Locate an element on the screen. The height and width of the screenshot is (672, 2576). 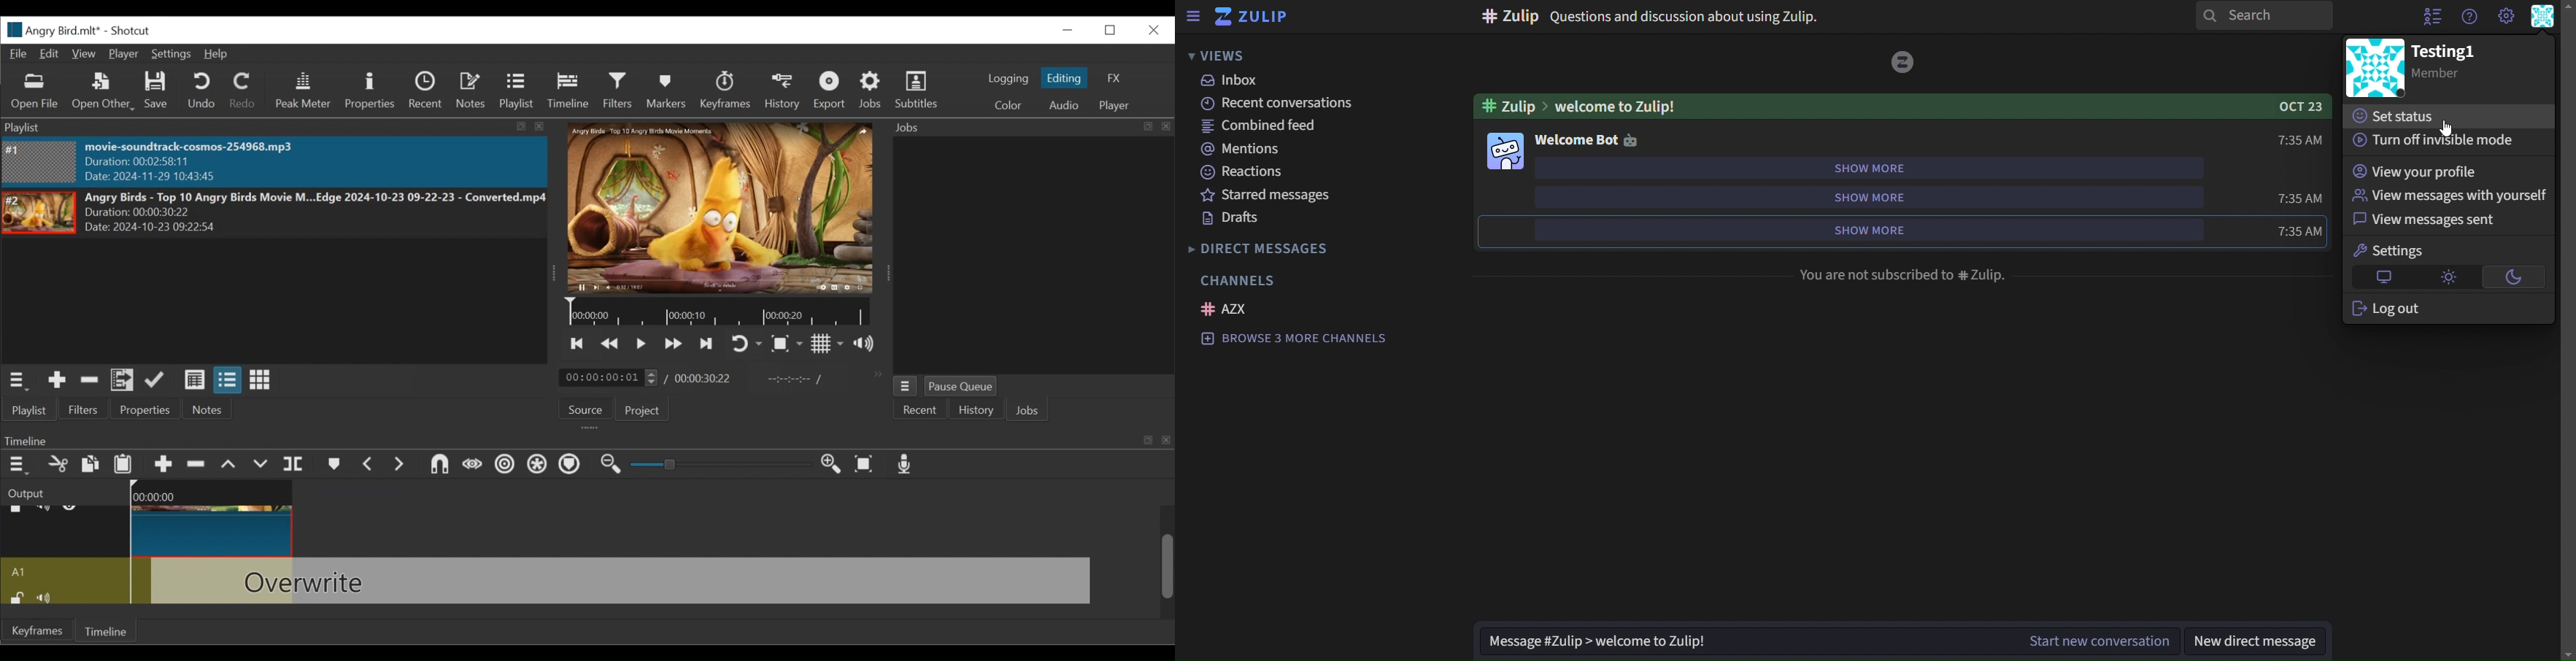
Notes is located at coordinates (470, 90).